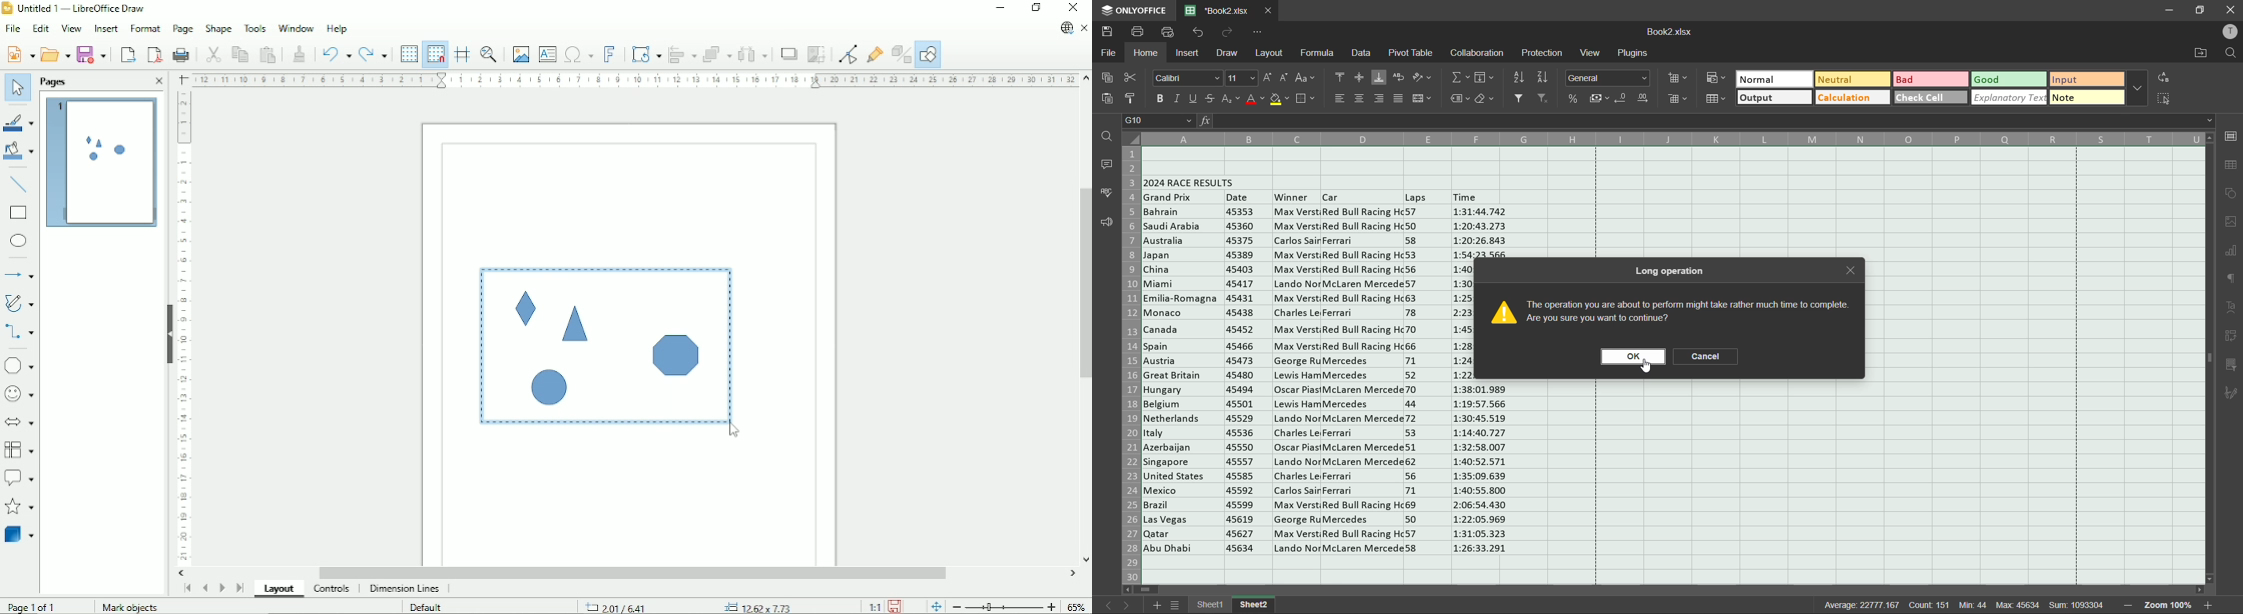 Image resolution: width=2268 pixels, height=616 pixels. Describe the element at coordinates (187, 588) in the screenshot. I see `Scroll to first page` at that location.